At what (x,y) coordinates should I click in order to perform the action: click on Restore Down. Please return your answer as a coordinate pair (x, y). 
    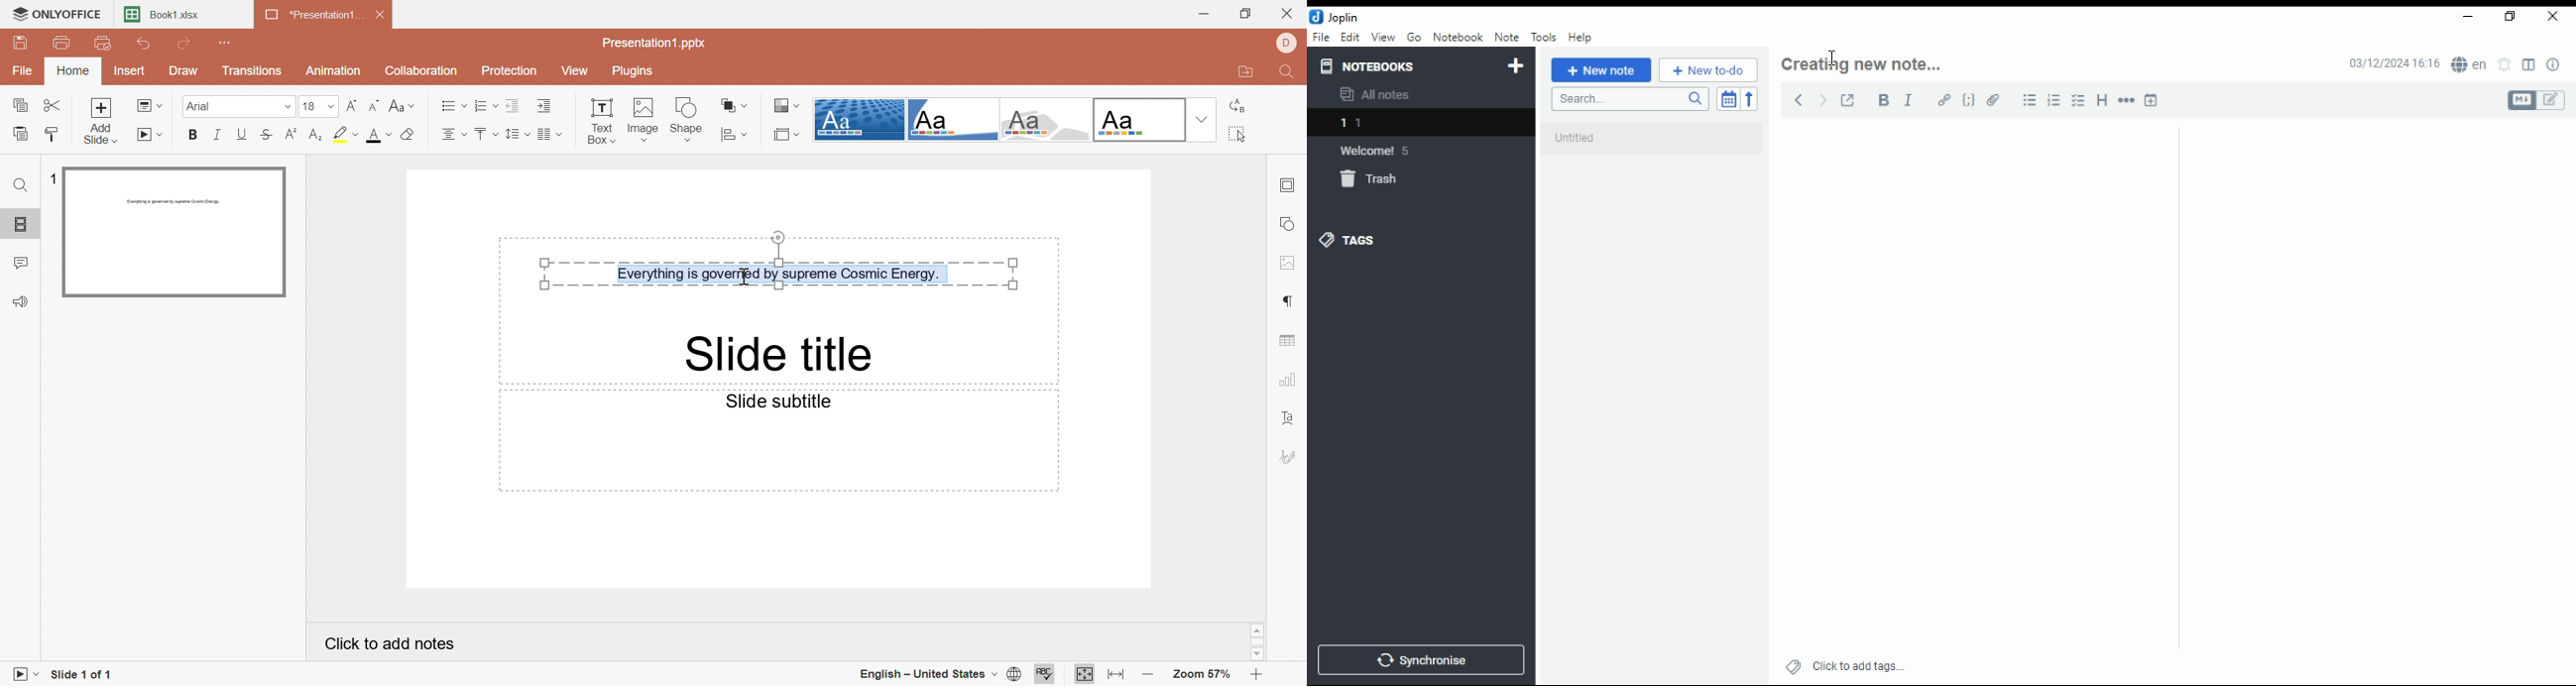
    Looking at the image, I should click on (1245, 14).